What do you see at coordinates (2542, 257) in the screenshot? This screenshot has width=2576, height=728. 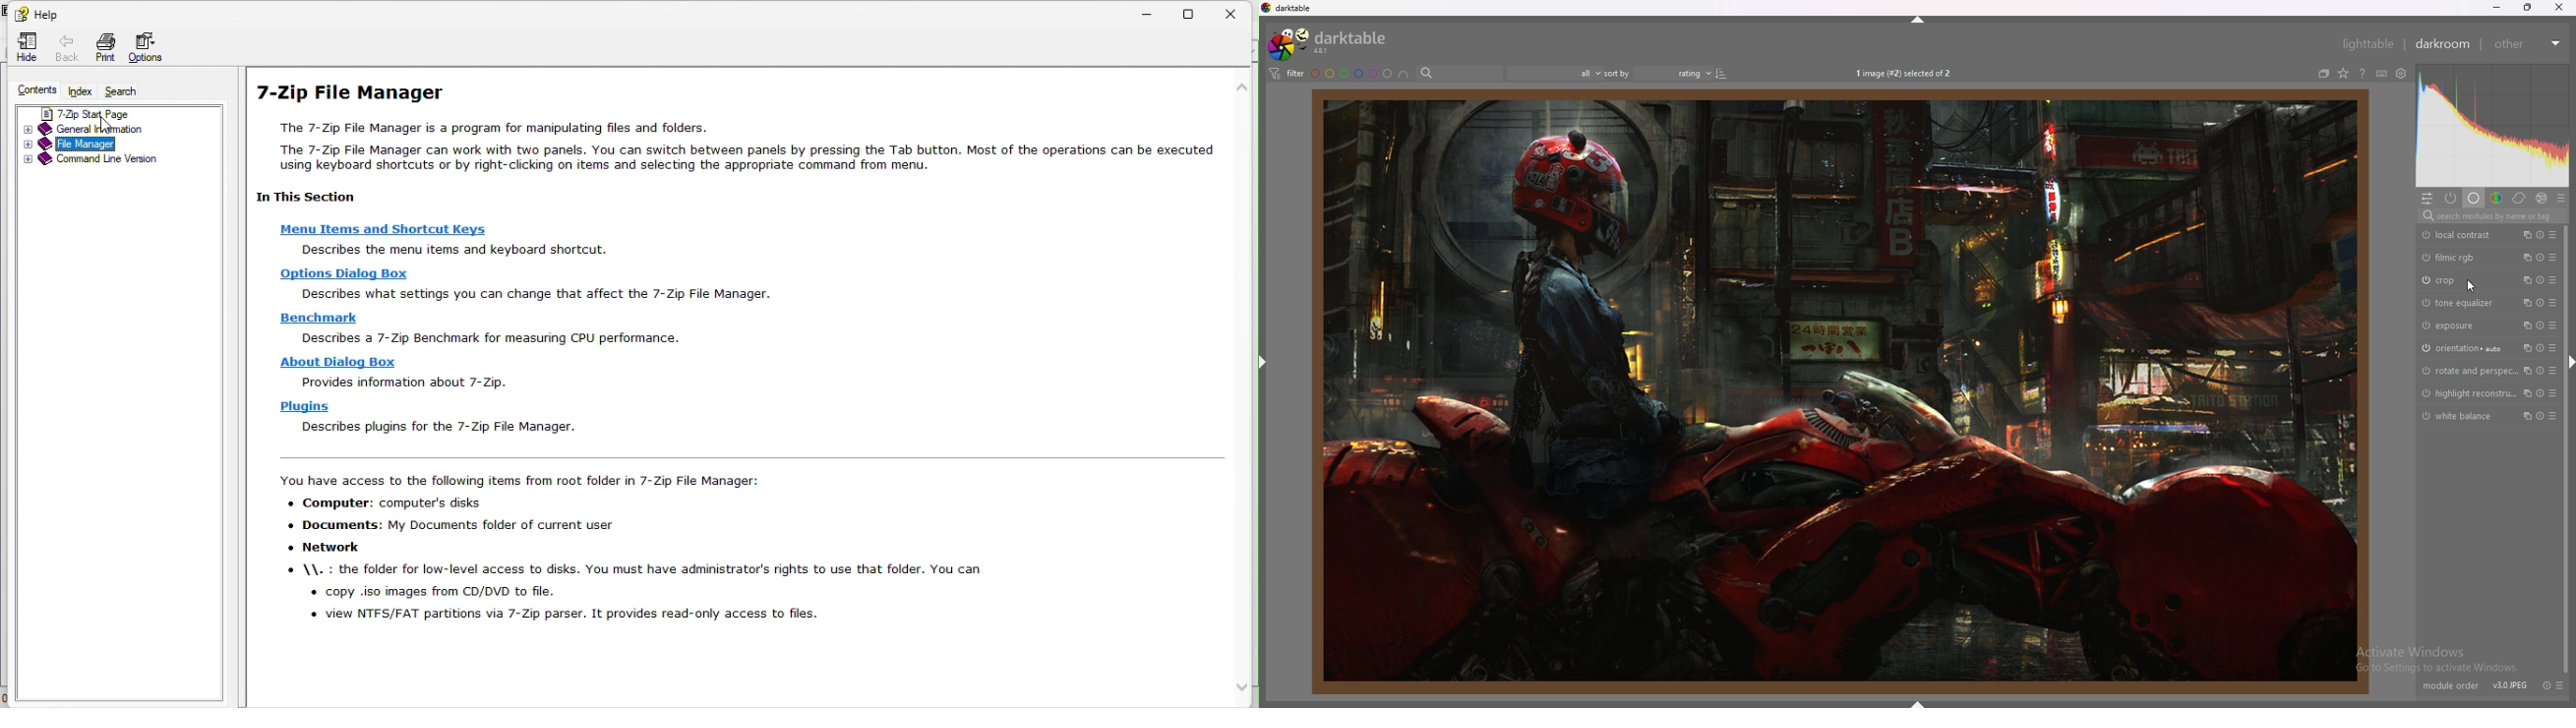 I see `reset` at bounding box center [2542, 257].